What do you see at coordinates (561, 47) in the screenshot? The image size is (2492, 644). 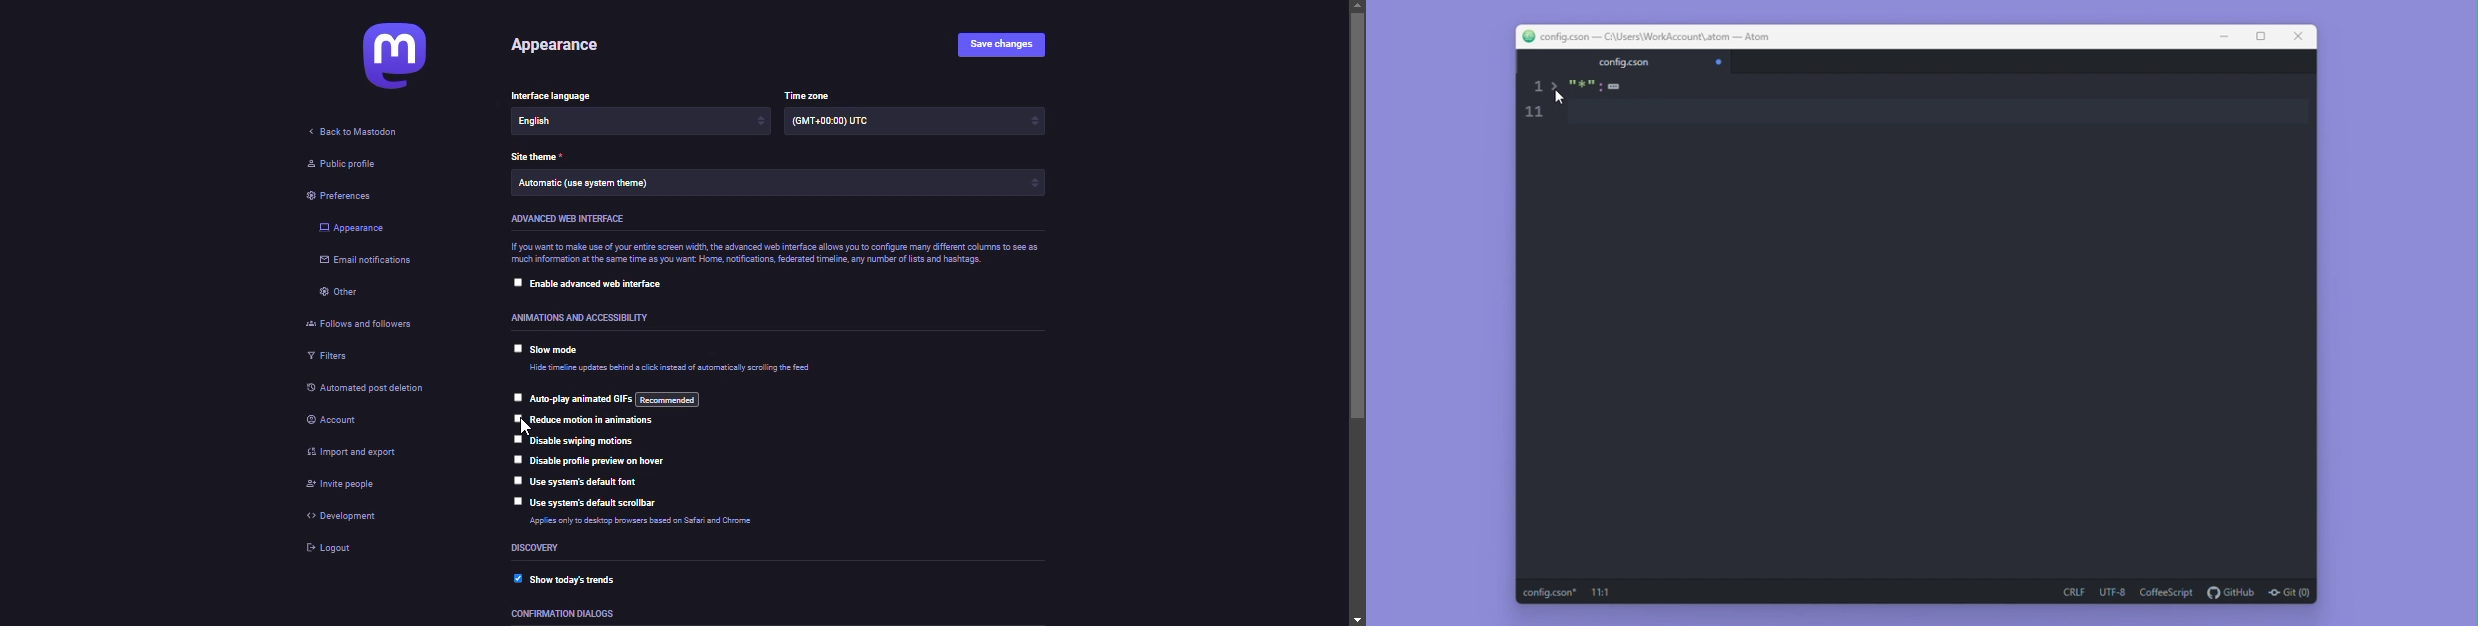 I see `appearance` at bounding box center [561, 47].